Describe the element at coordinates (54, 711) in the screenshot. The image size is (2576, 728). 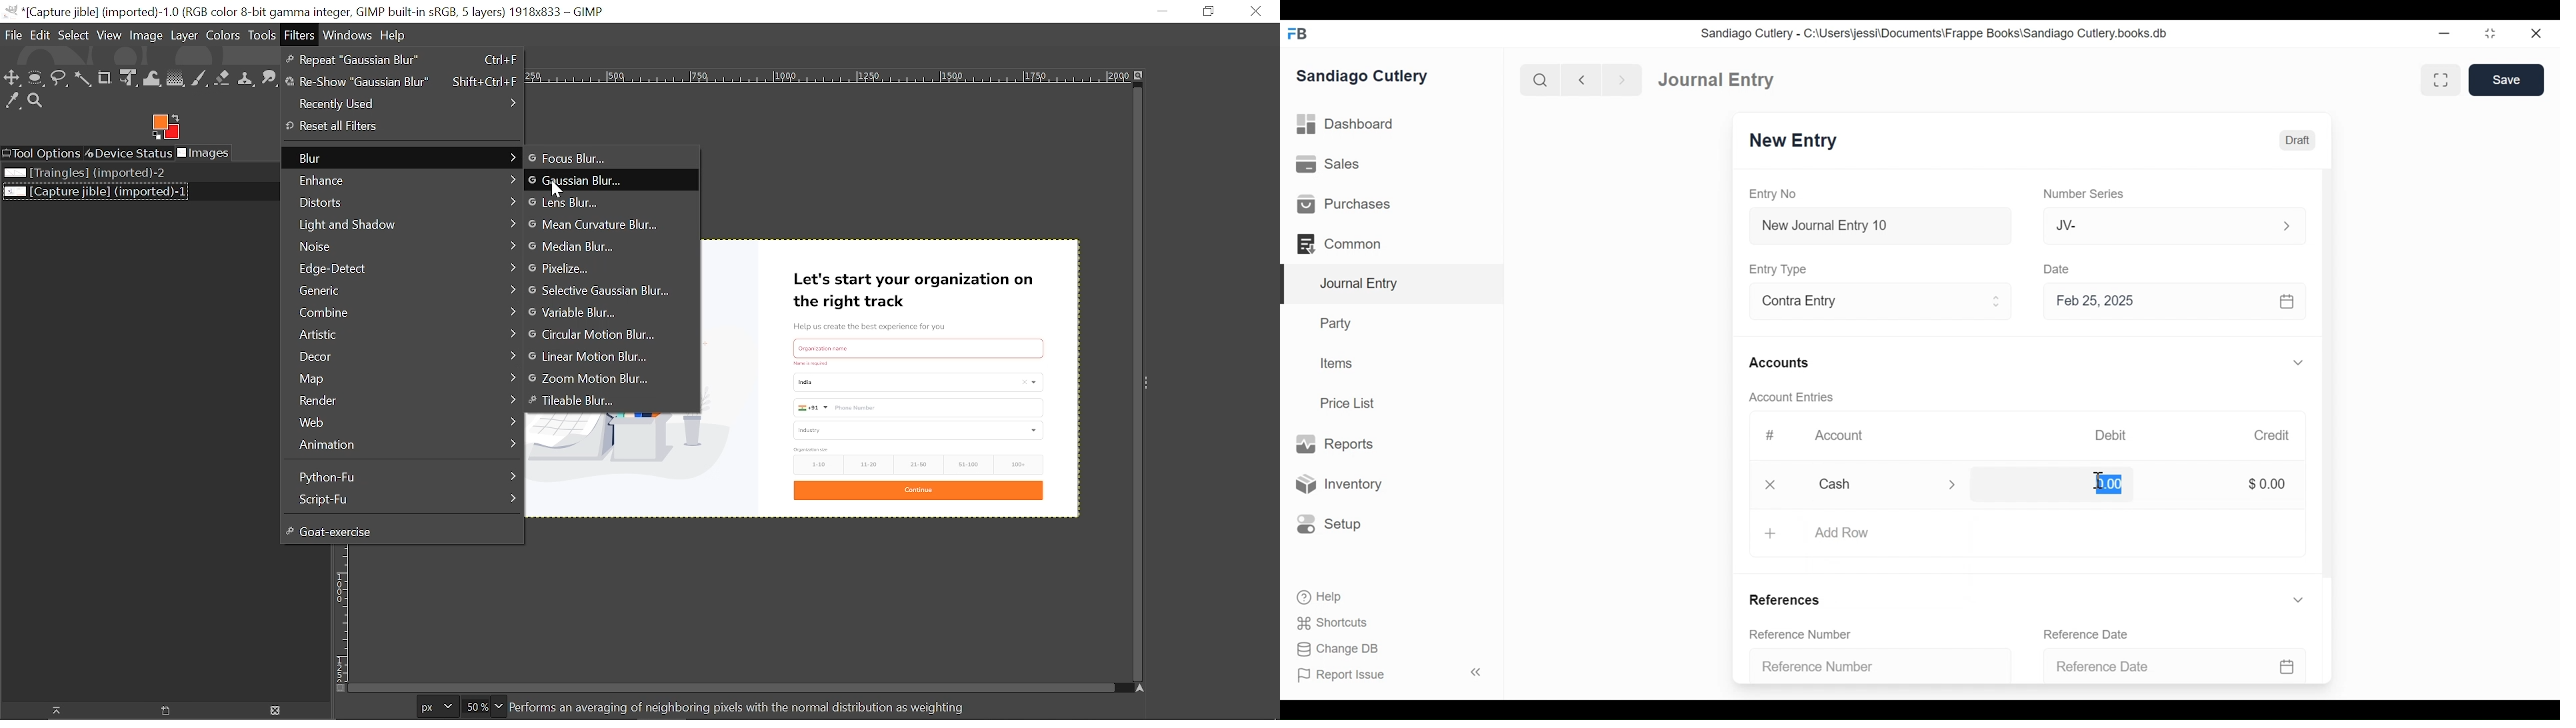
I see `Raise this image display` at that location.